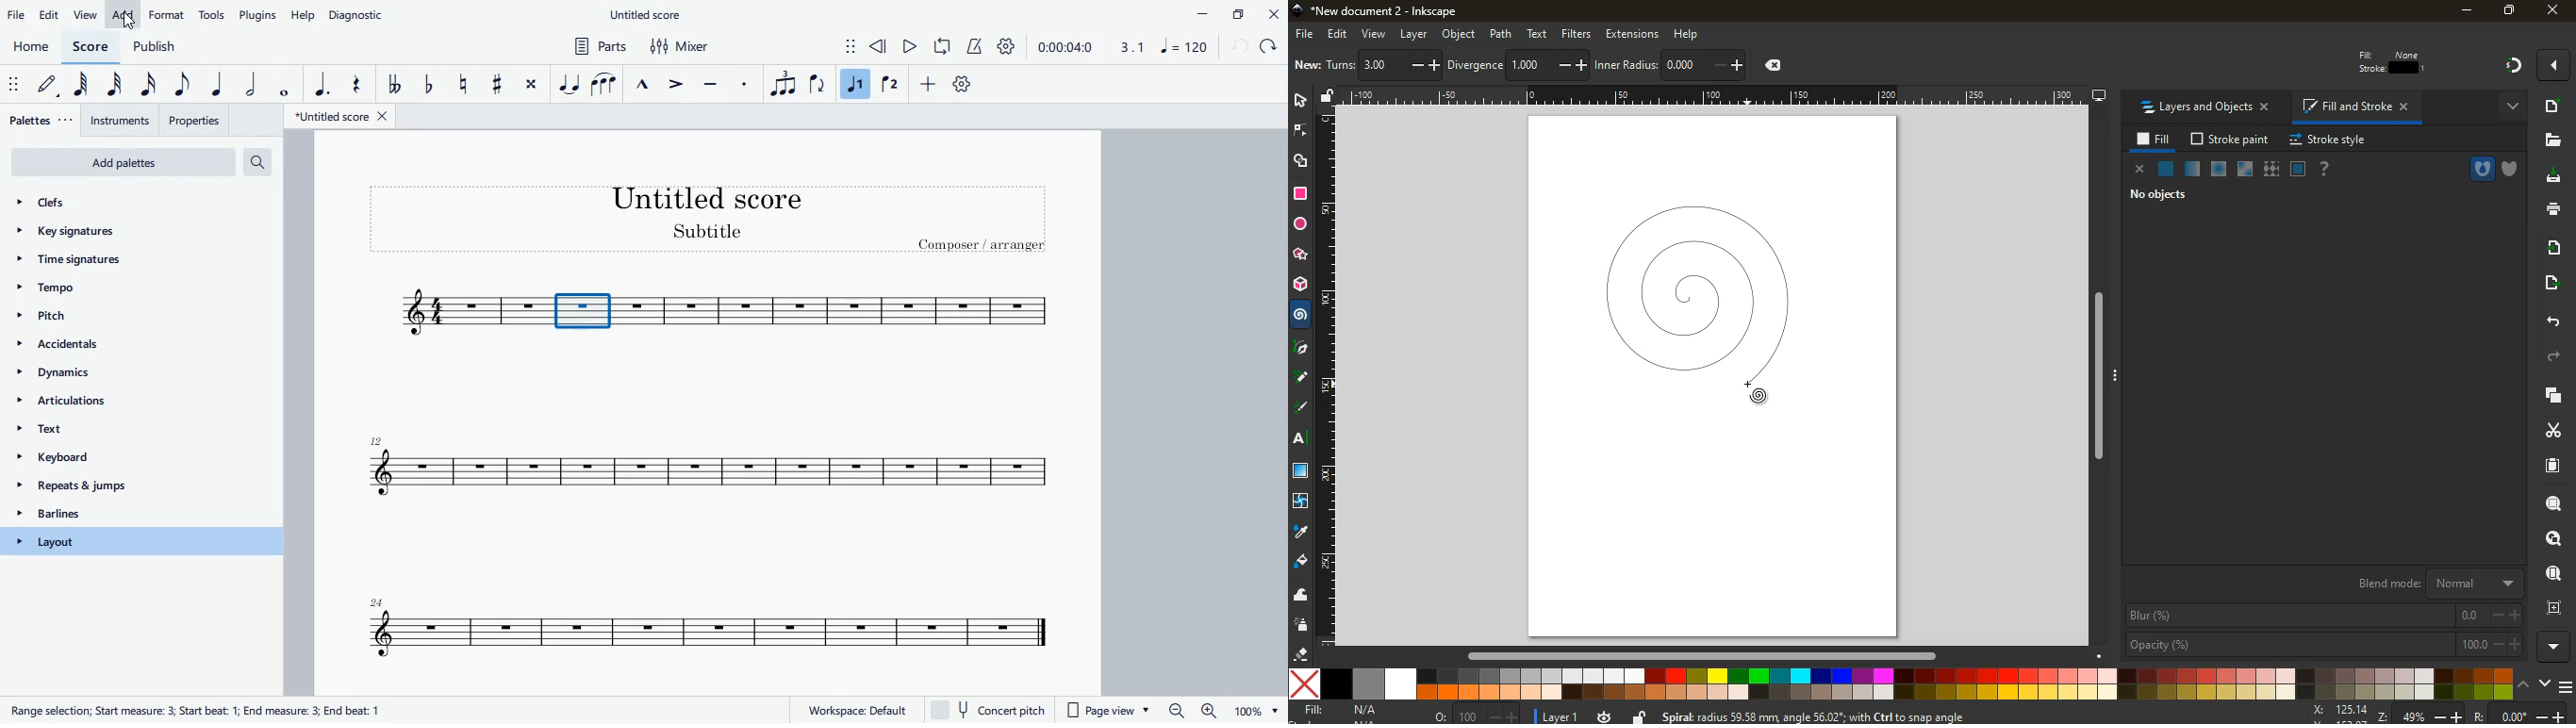 The width and height of the screenshot is (2576, 728). What do you see at coordinates (2513, 169) in the screenshot?
I see `shield` at bounding box center [2513, 169].